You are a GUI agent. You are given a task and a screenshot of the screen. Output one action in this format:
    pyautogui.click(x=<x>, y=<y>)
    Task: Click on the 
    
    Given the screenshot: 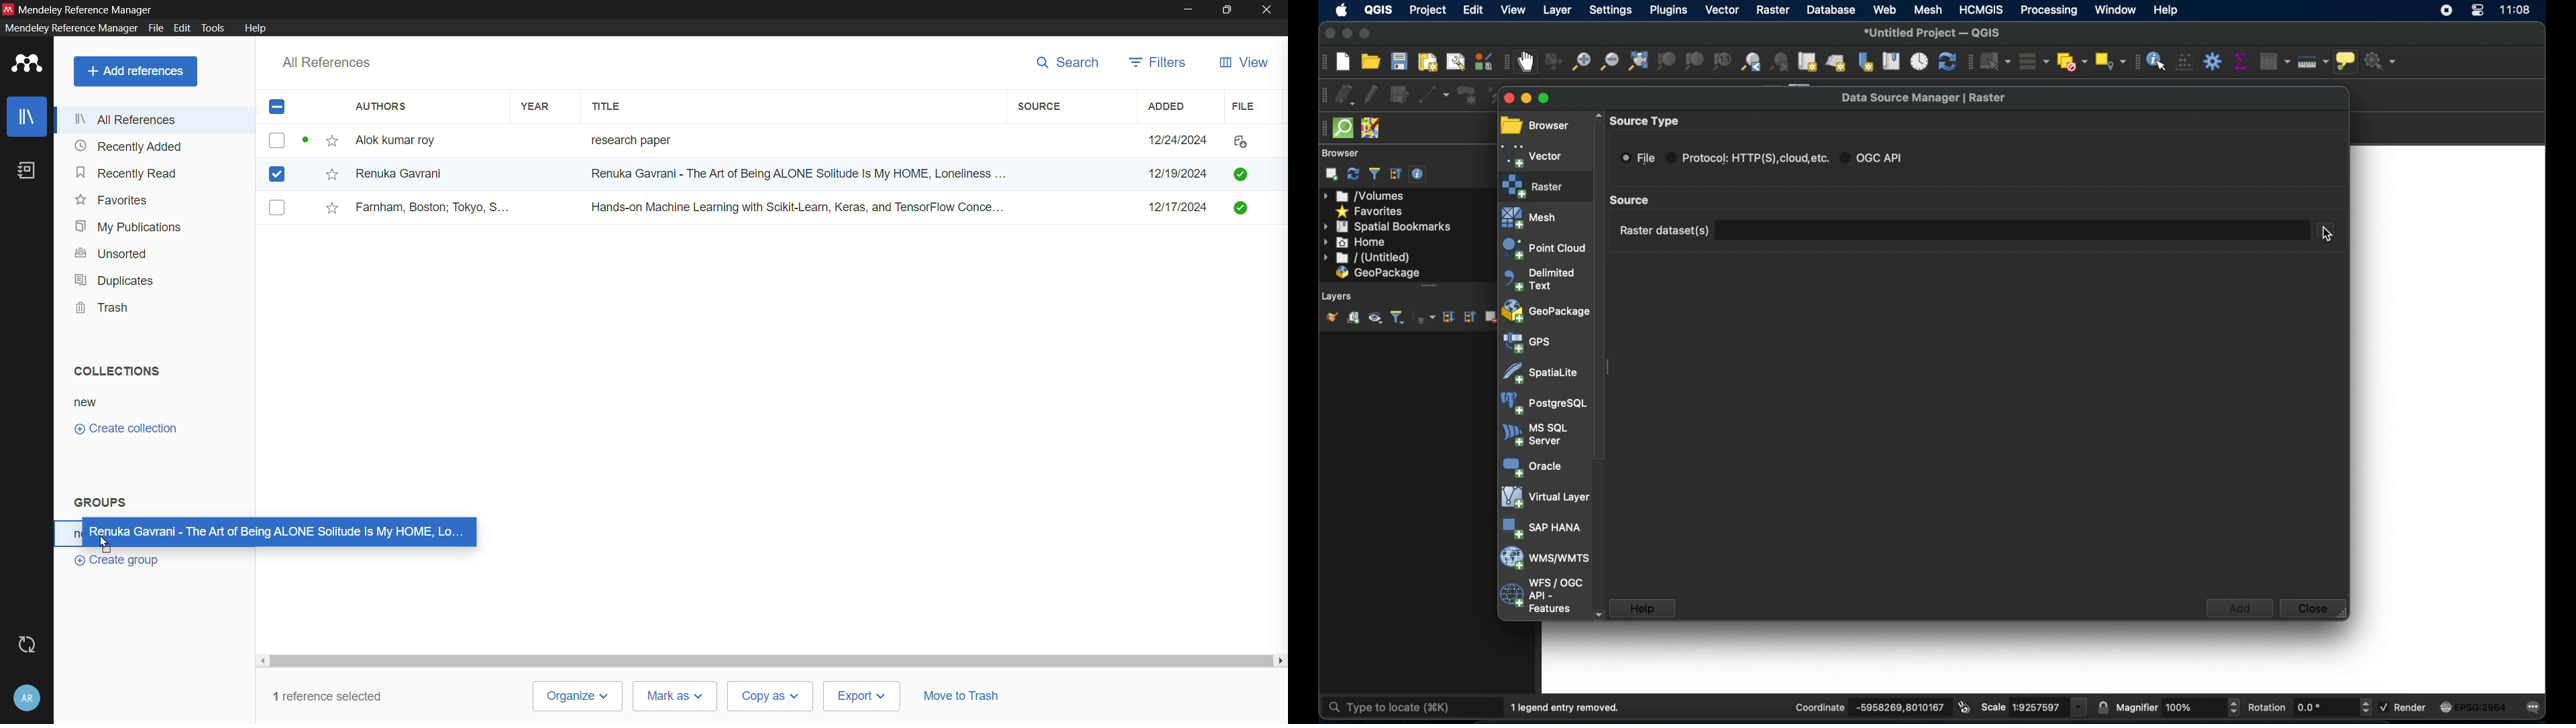 What is the action you would take?
    pyautogui.click(x=1599, y=294)
    